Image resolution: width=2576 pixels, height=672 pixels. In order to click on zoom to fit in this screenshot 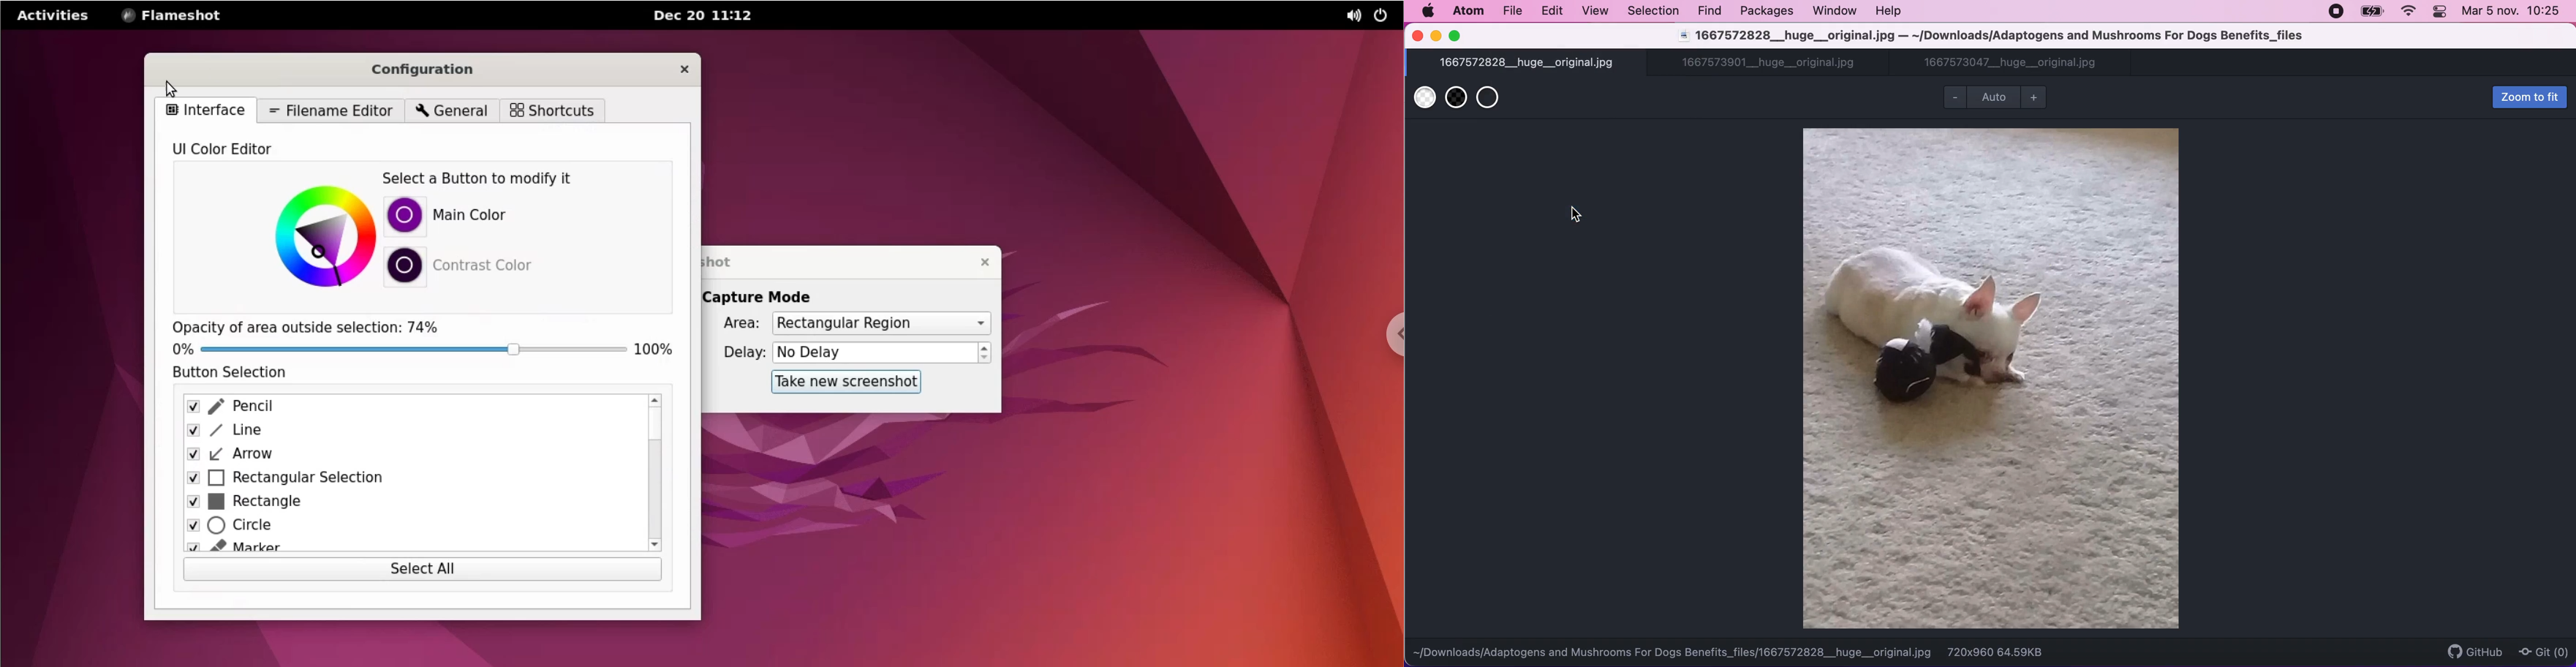, I will do `click(2528, 96)`.